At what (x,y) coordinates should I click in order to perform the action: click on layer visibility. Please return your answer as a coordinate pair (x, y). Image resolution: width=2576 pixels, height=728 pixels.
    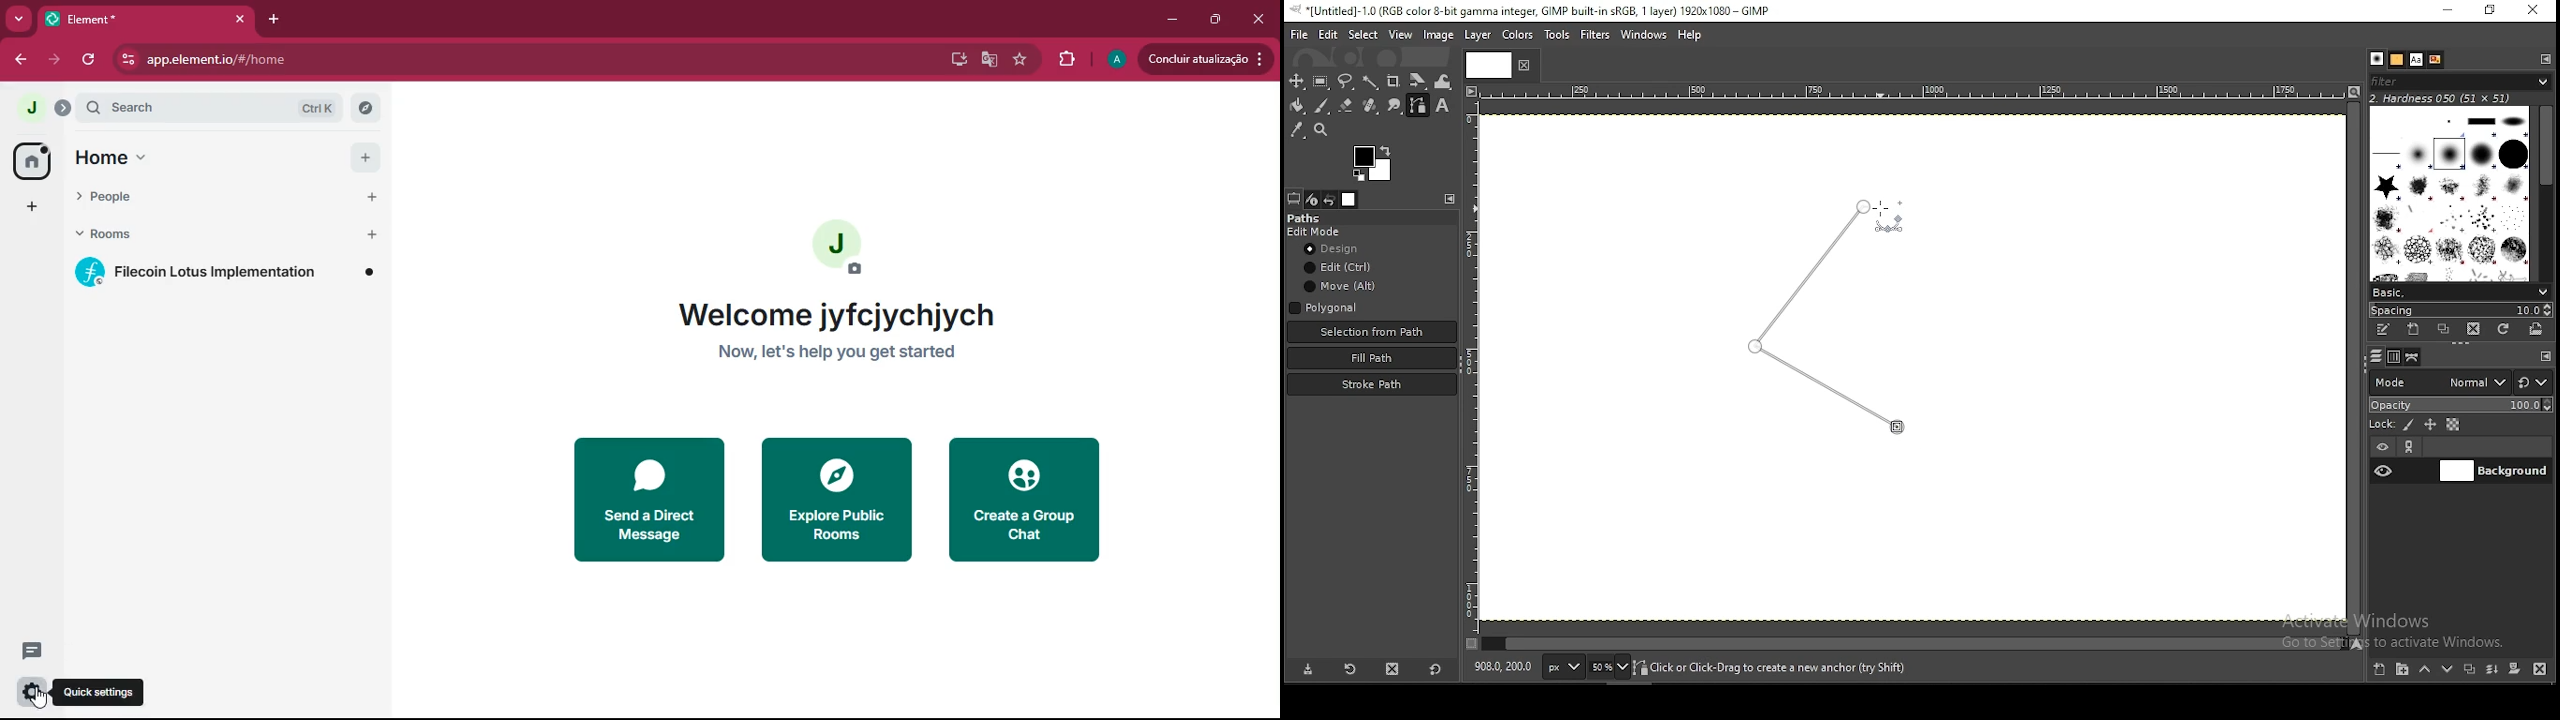
    Looking at the image, I should click on (2383, 446).